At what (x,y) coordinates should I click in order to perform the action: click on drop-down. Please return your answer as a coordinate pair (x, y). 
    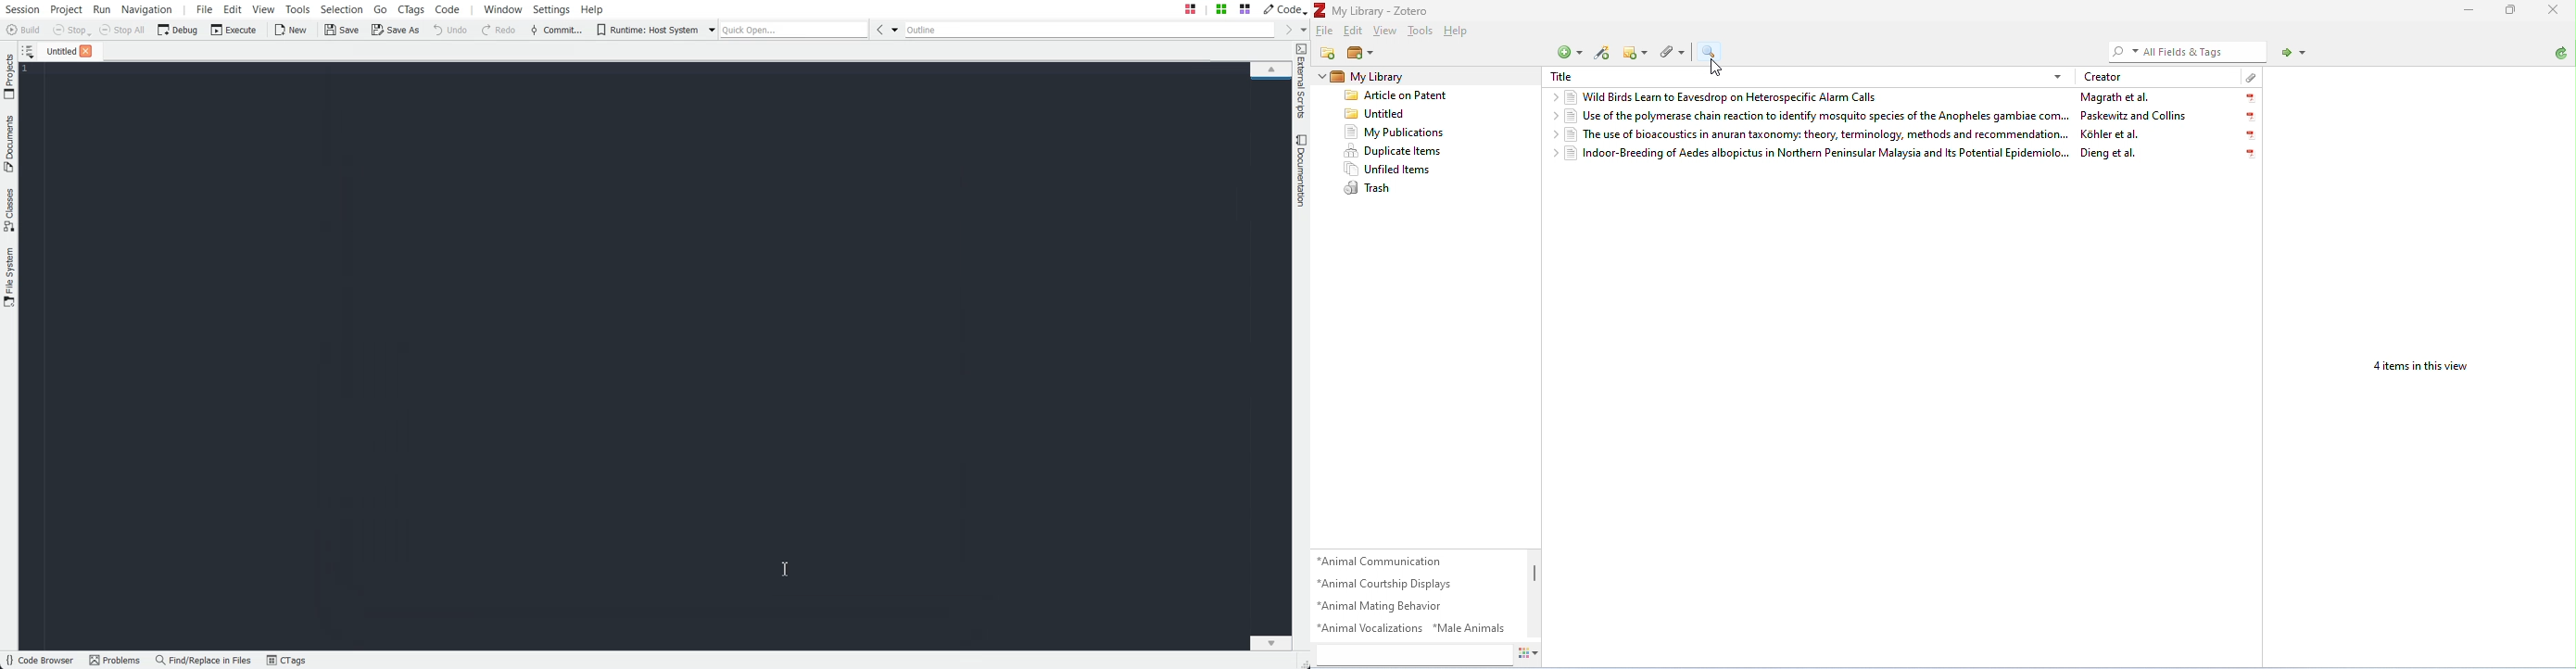
    Looking at the image, I should click on (1553, 117).